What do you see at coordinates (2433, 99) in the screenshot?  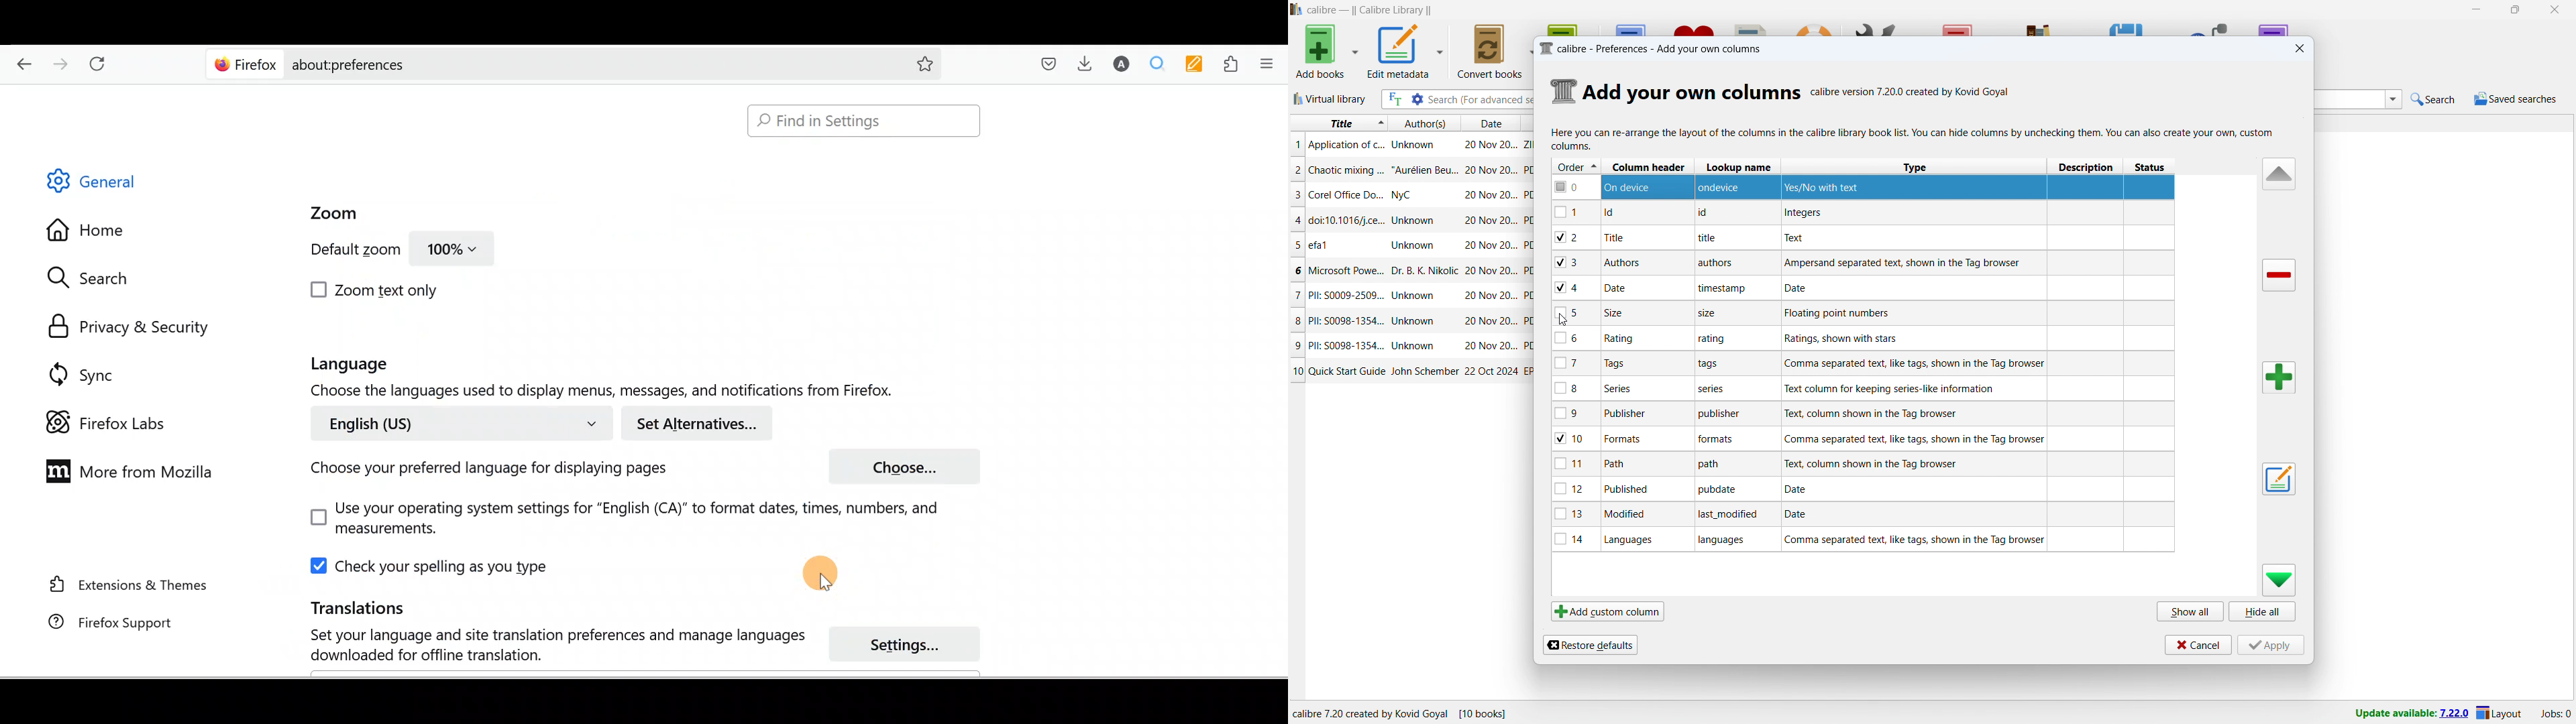 I see `quick search` at bounding box center [2433, 99].